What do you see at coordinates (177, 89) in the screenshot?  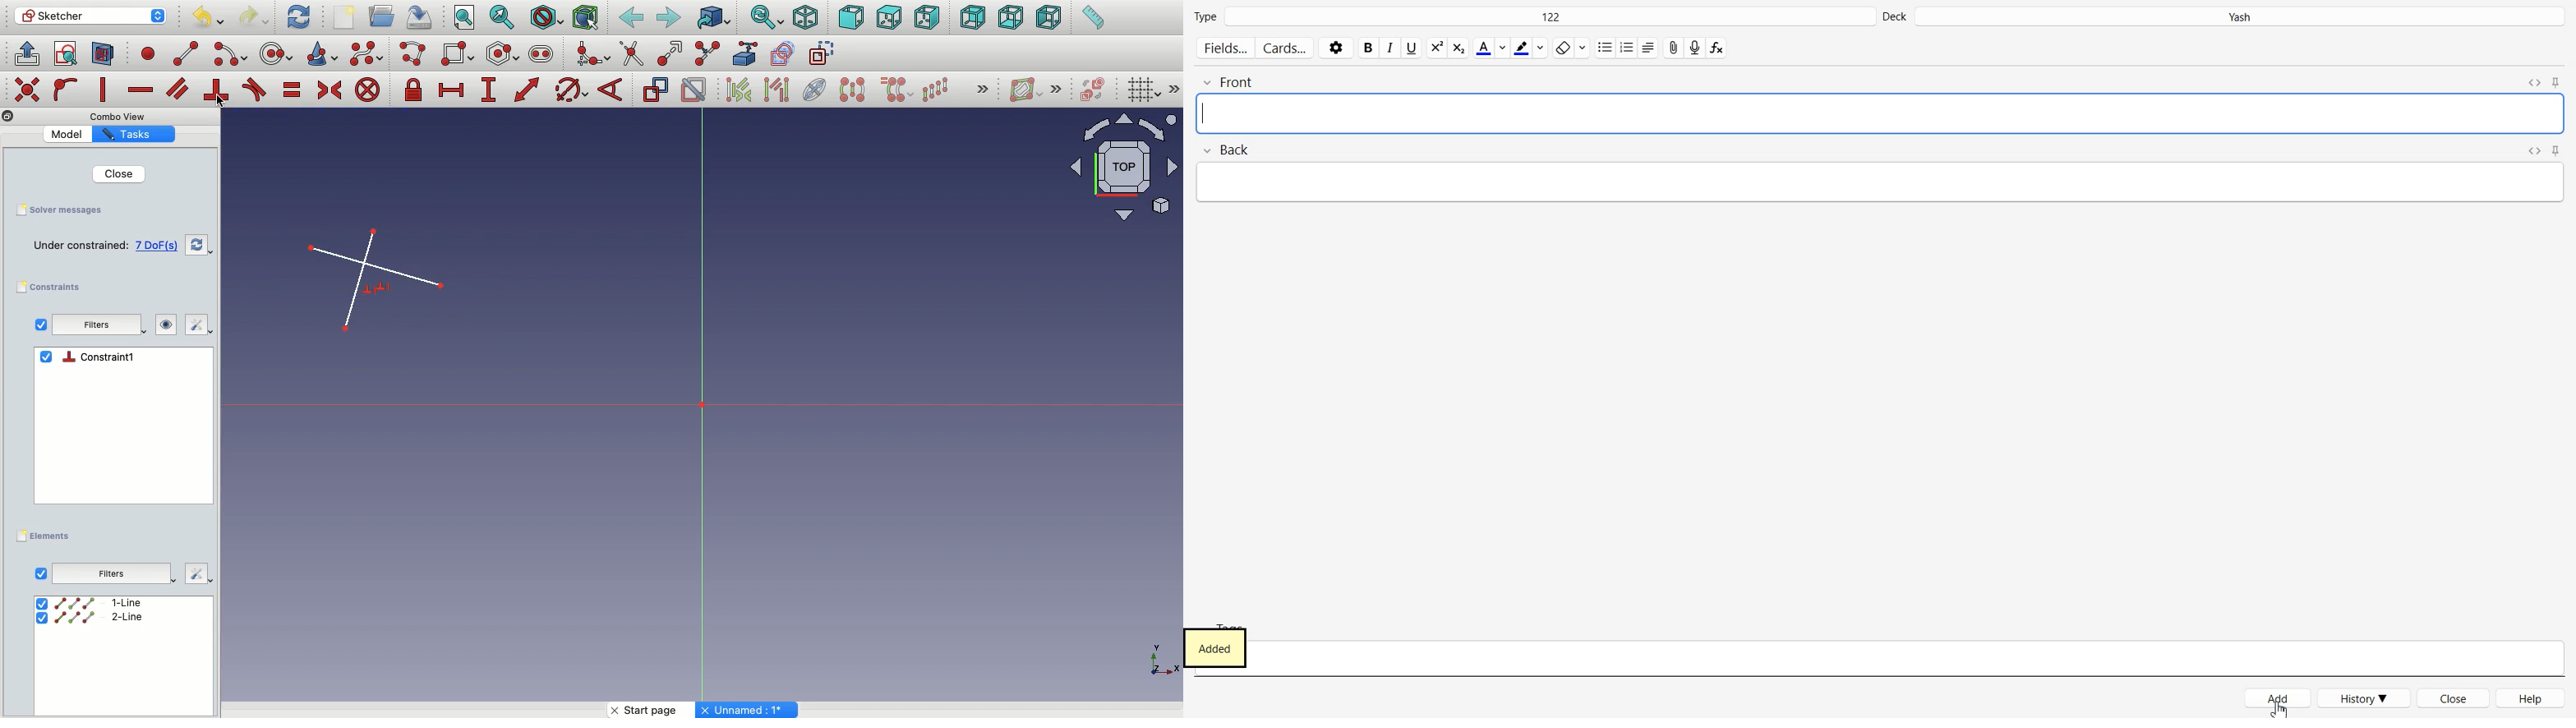 I see `Constrain parallel` at bounding box center [177, 89].